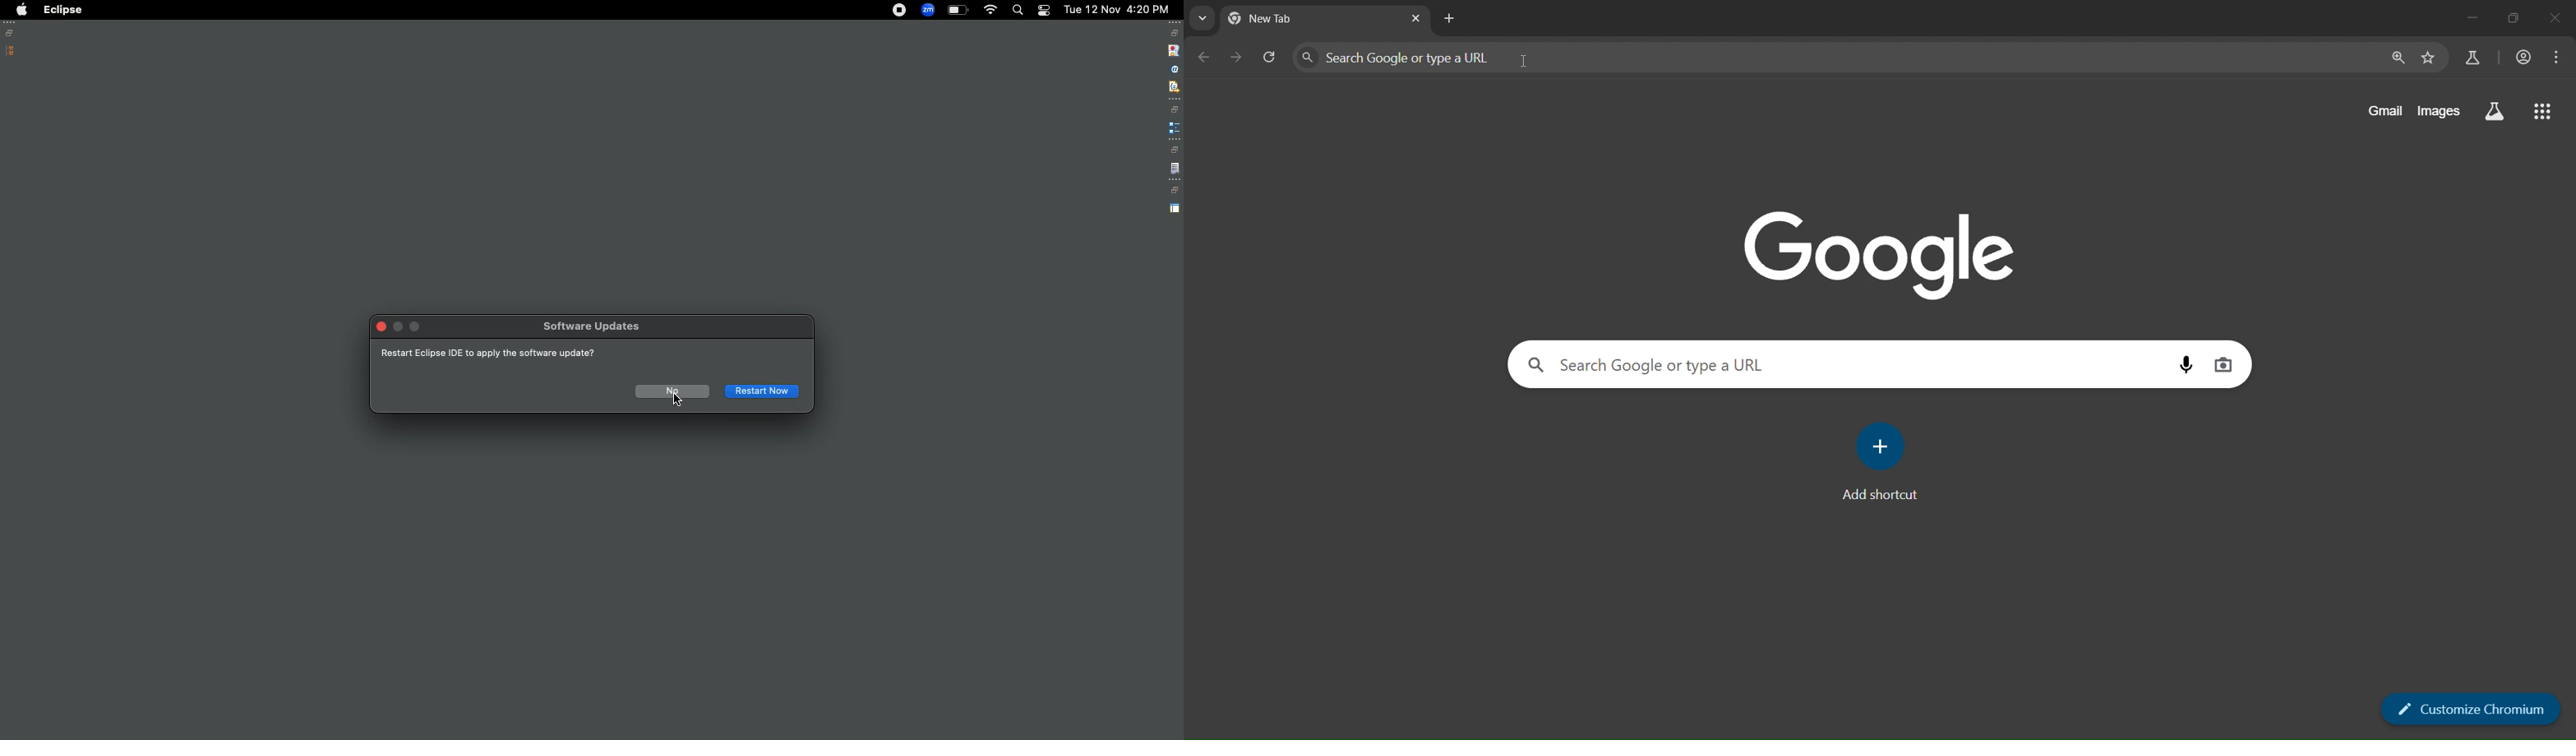  What do you see at coordinates (2512, 17) in the screenshot?
I see `restore down` at bounding box center [2512, 17].